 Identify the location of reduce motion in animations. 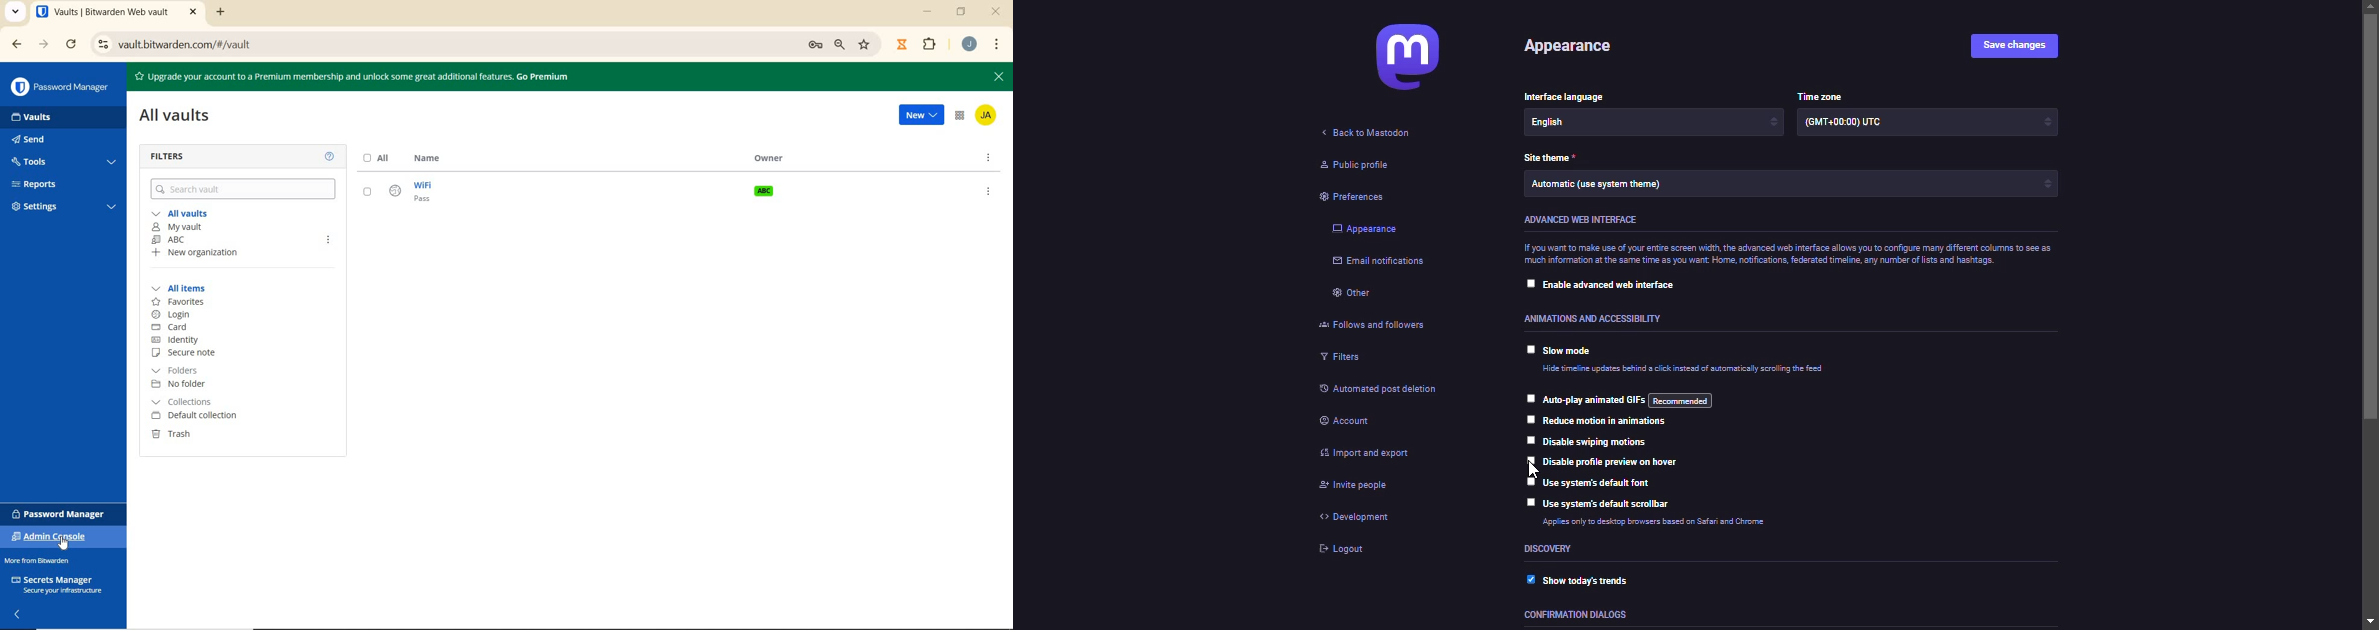
(1610, 422).